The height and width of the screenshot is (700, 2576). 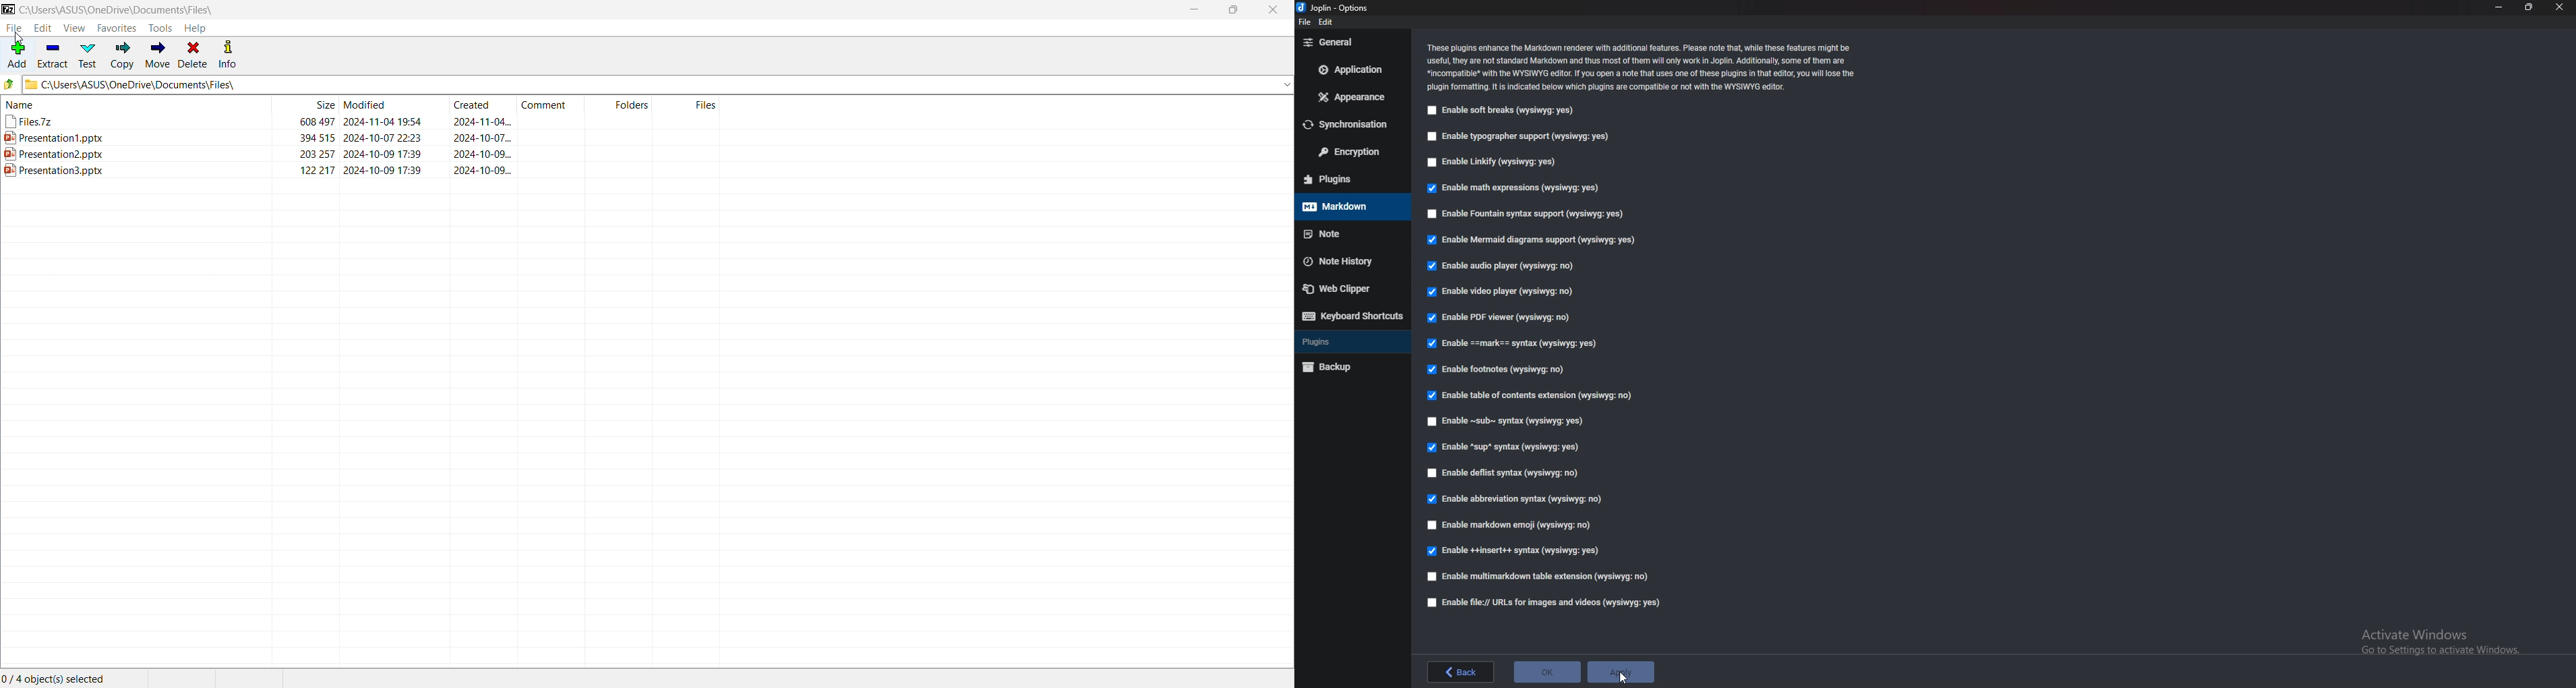 I want to click on 84] Presentation2.pptx, so click(x=55, y=156).